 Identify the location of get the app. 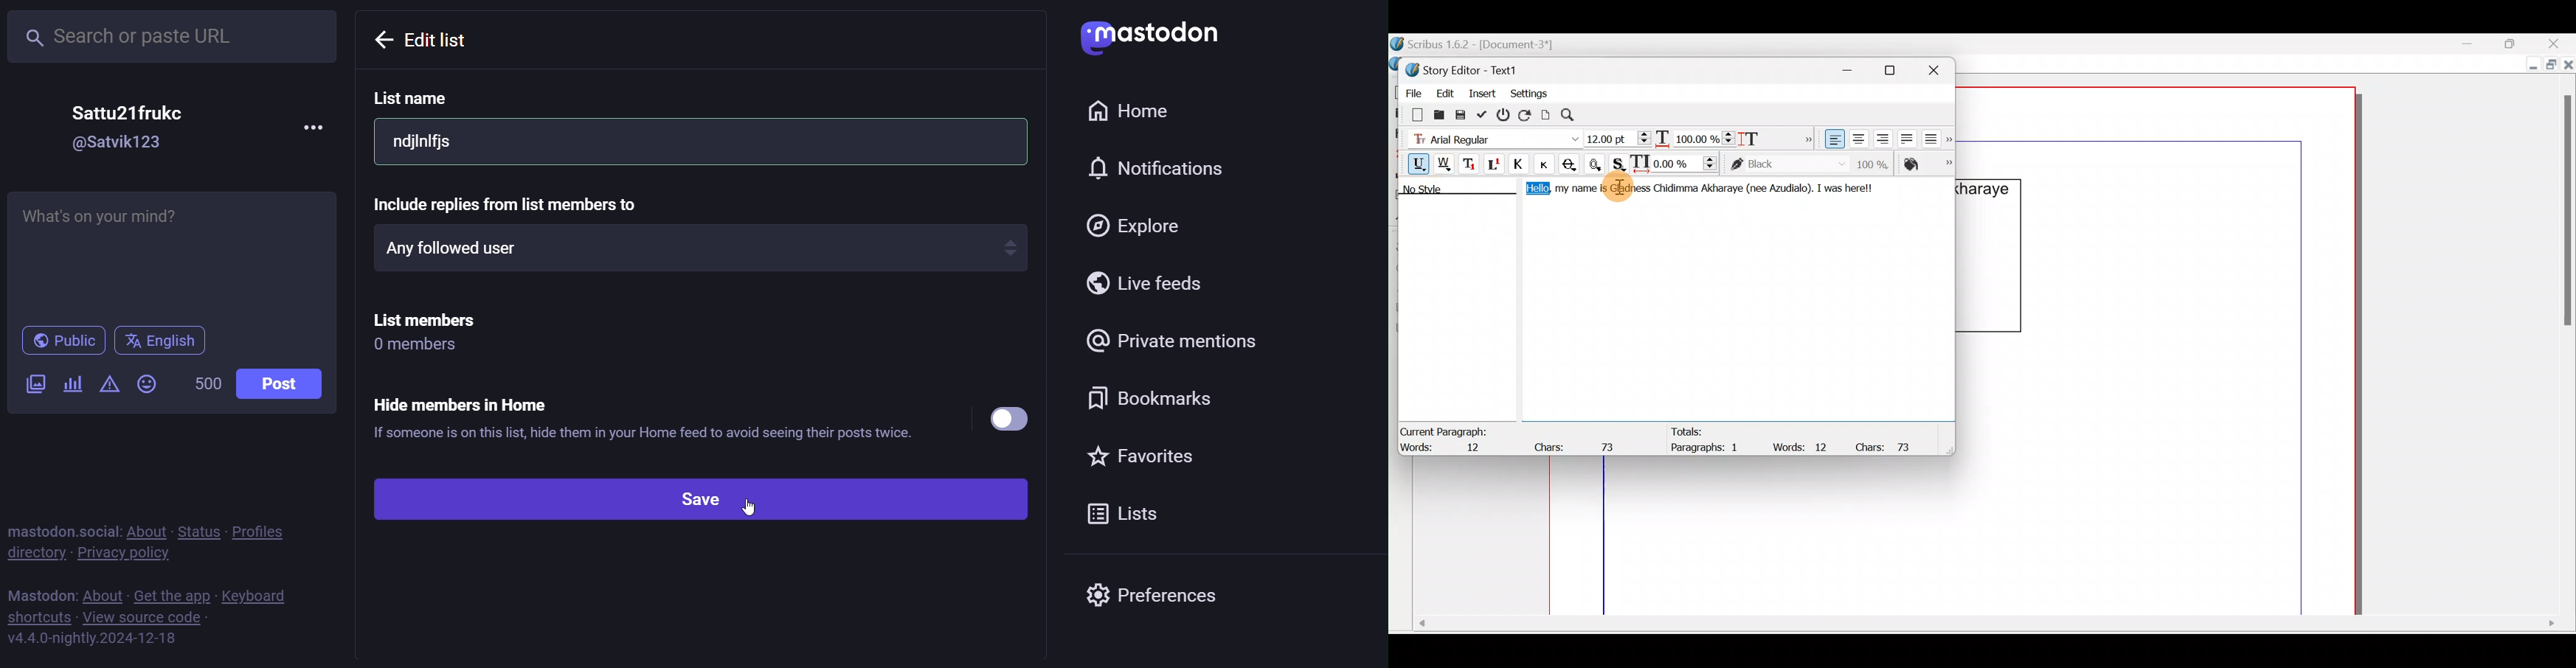
(173, 595).